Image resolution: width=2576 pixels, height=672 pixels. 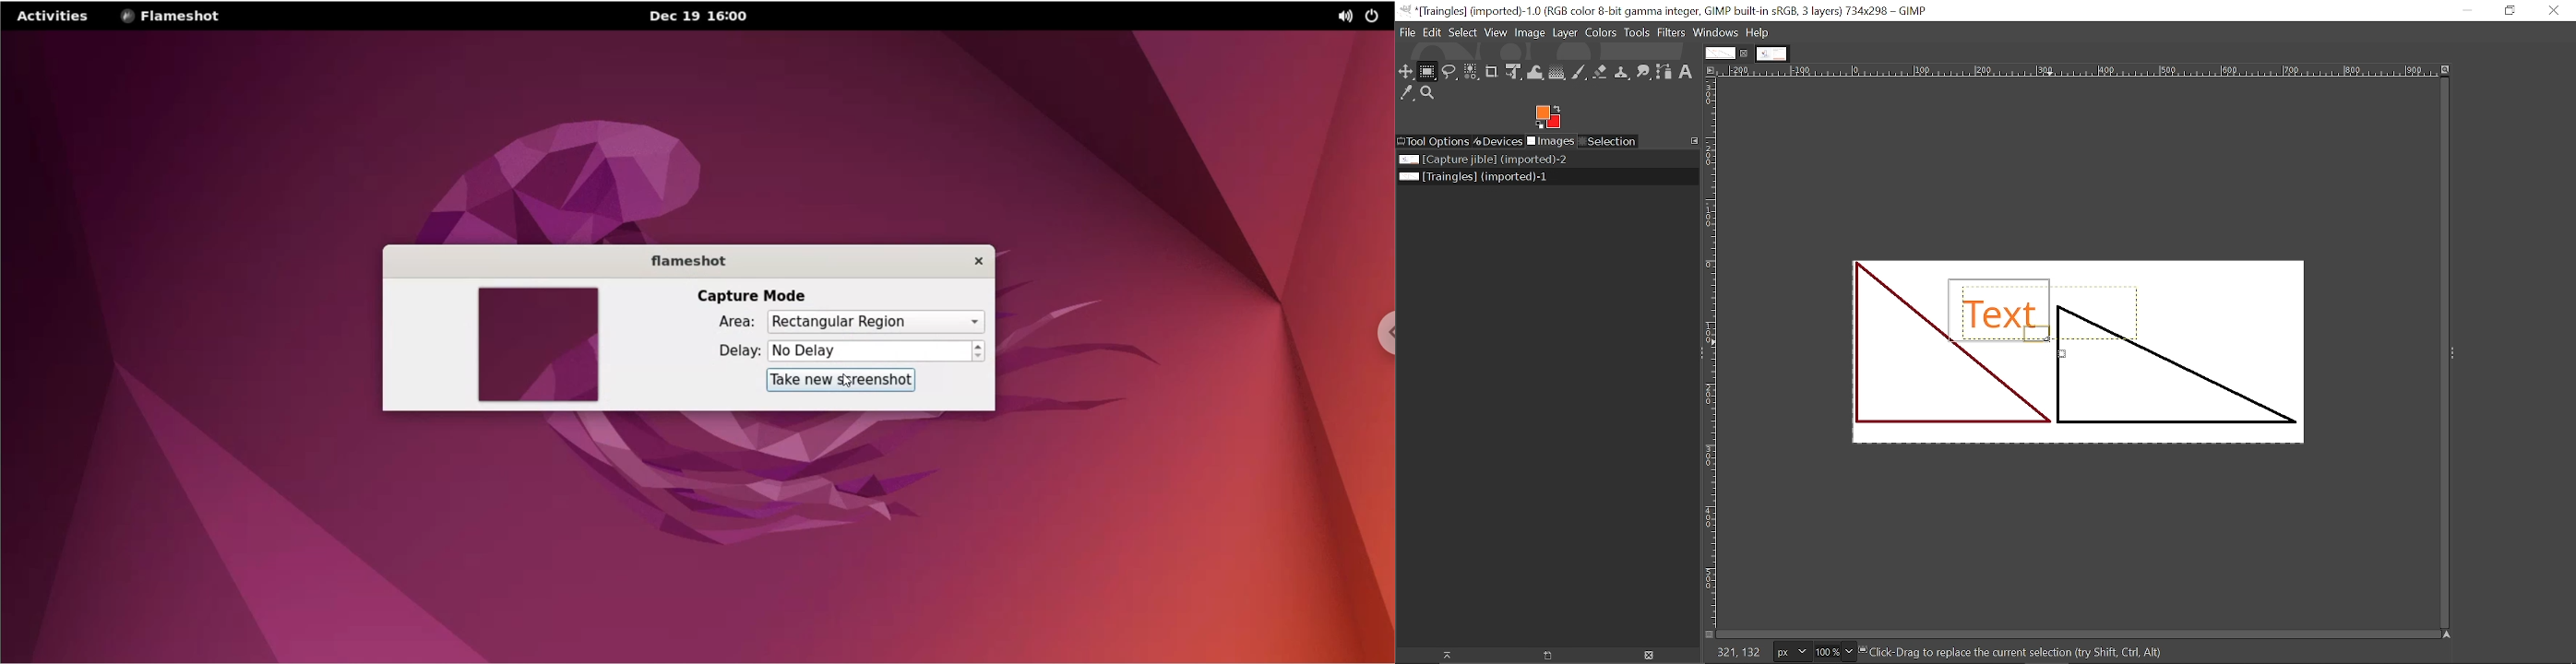 What do you see at coordinates (1497, 34) in the screenshot?
I see `View` at bounding box center [1497, 34].